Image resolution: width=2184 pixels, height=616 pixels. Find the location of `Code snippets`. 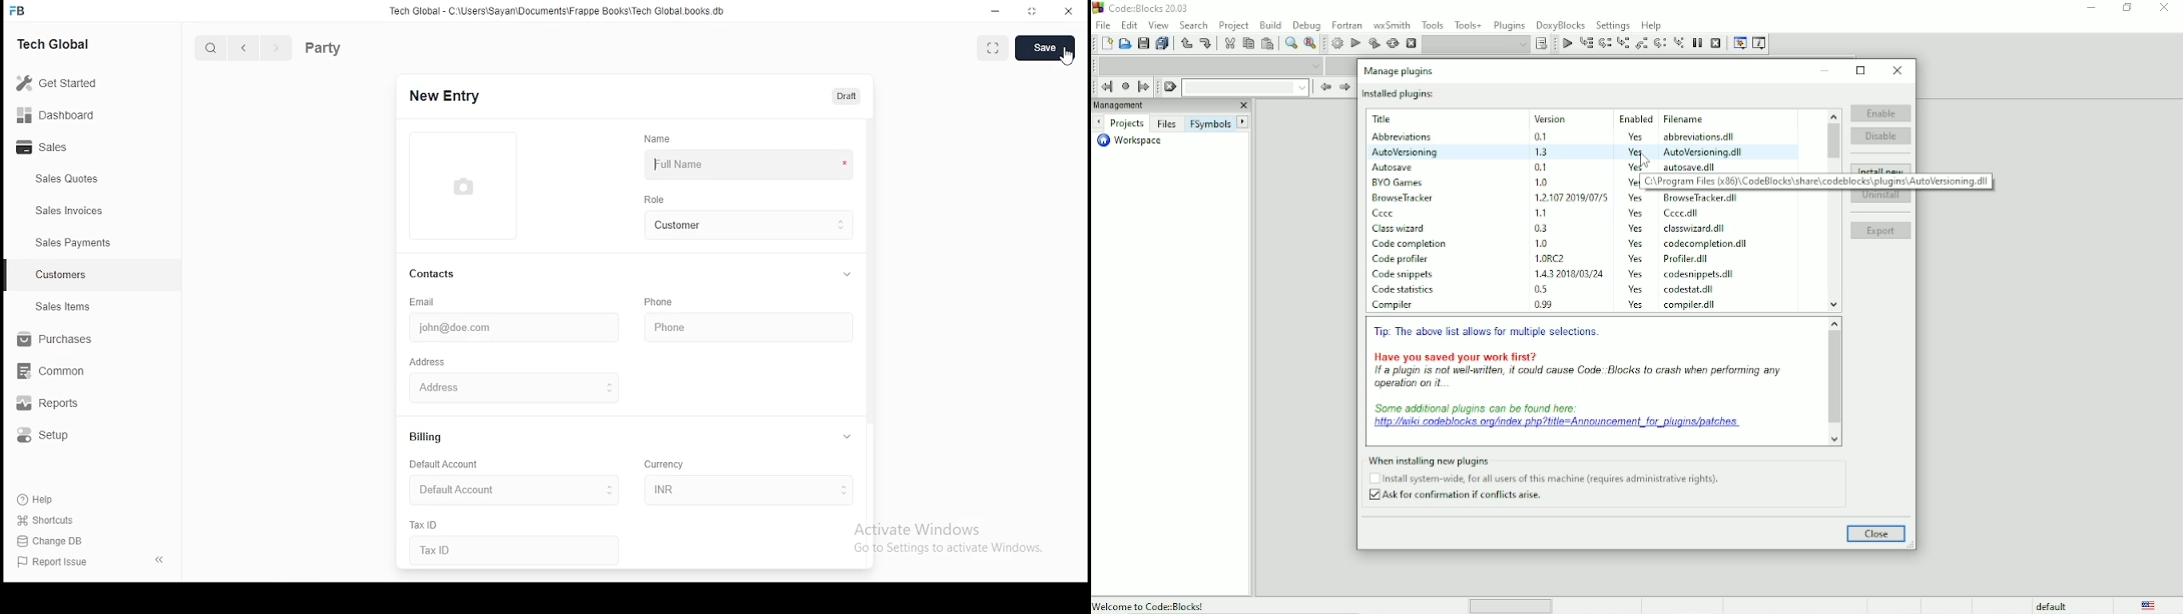

Code snippets is located at coordinates (1404, 275).